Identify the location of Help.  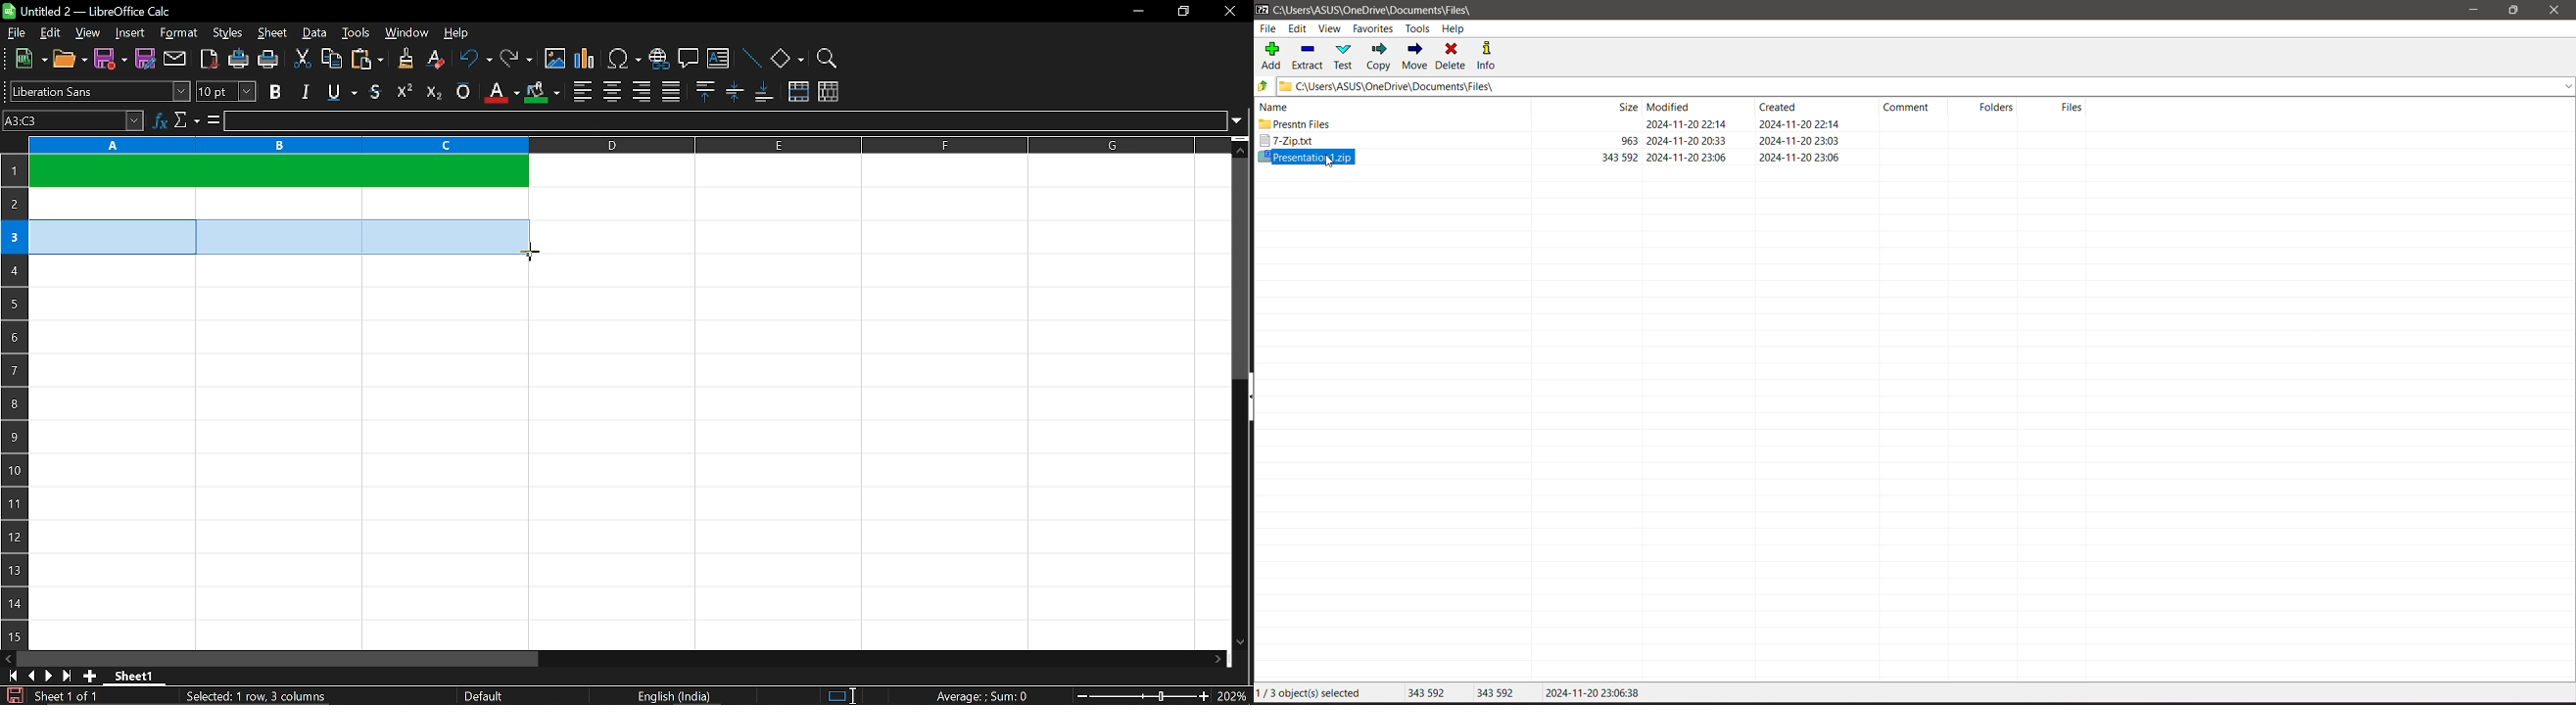
(1453, 29).